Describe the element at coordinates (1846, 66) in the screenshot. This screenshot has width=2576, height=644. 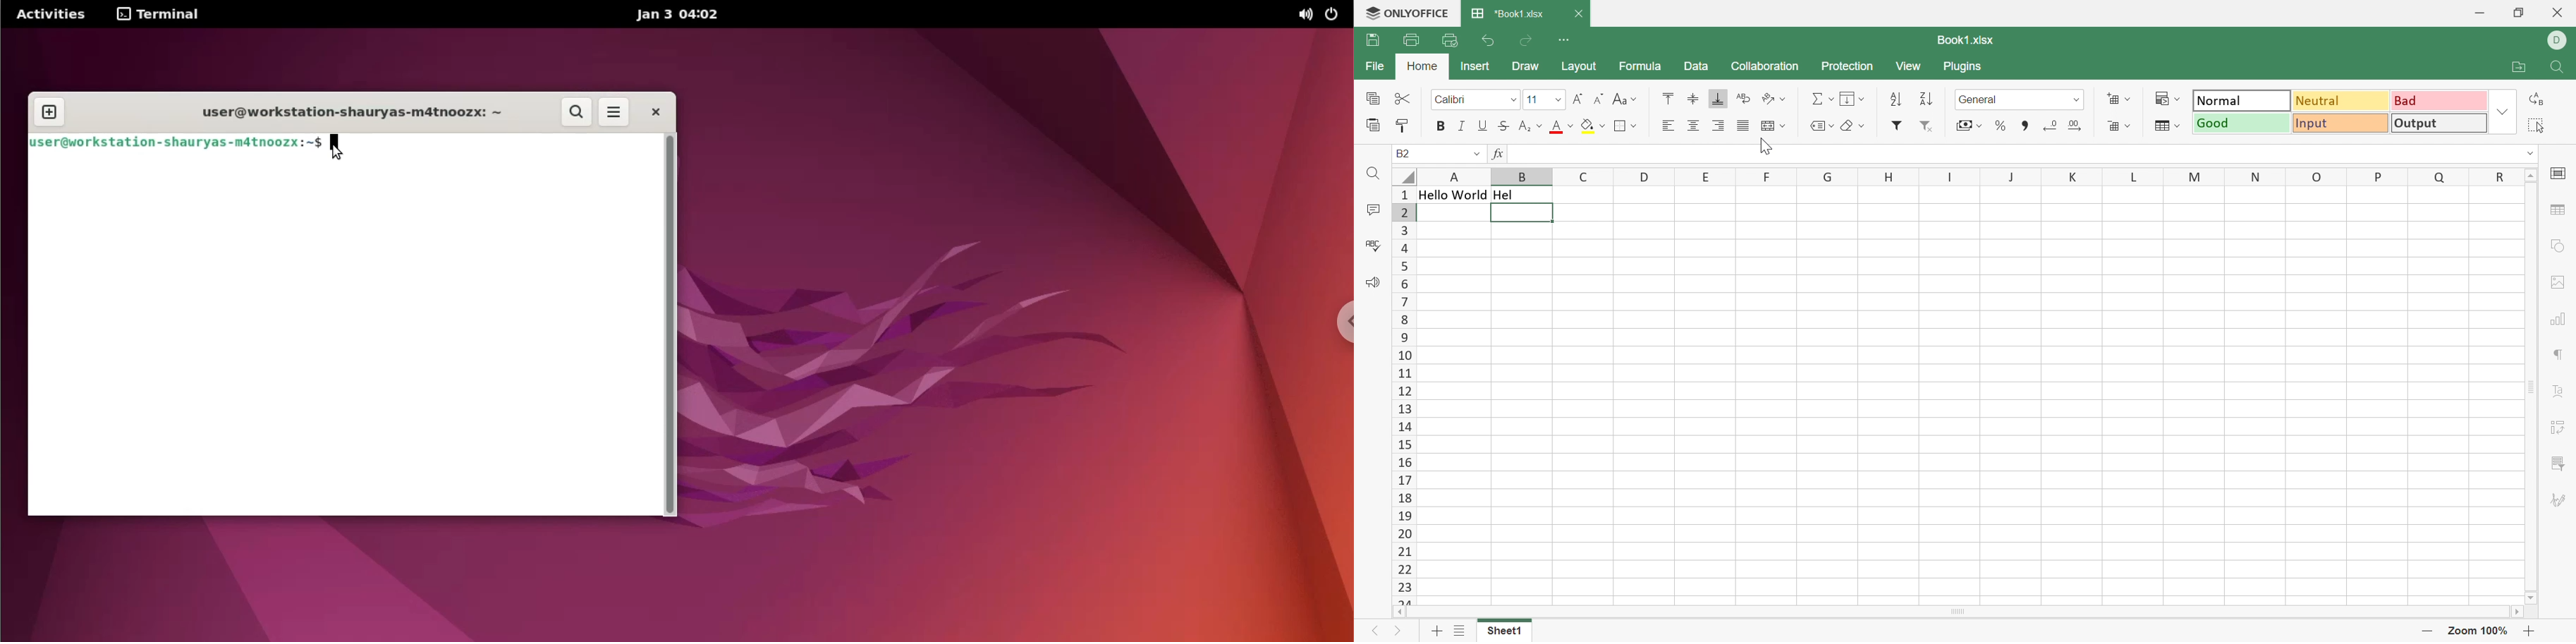
I see `Protection` at that location.